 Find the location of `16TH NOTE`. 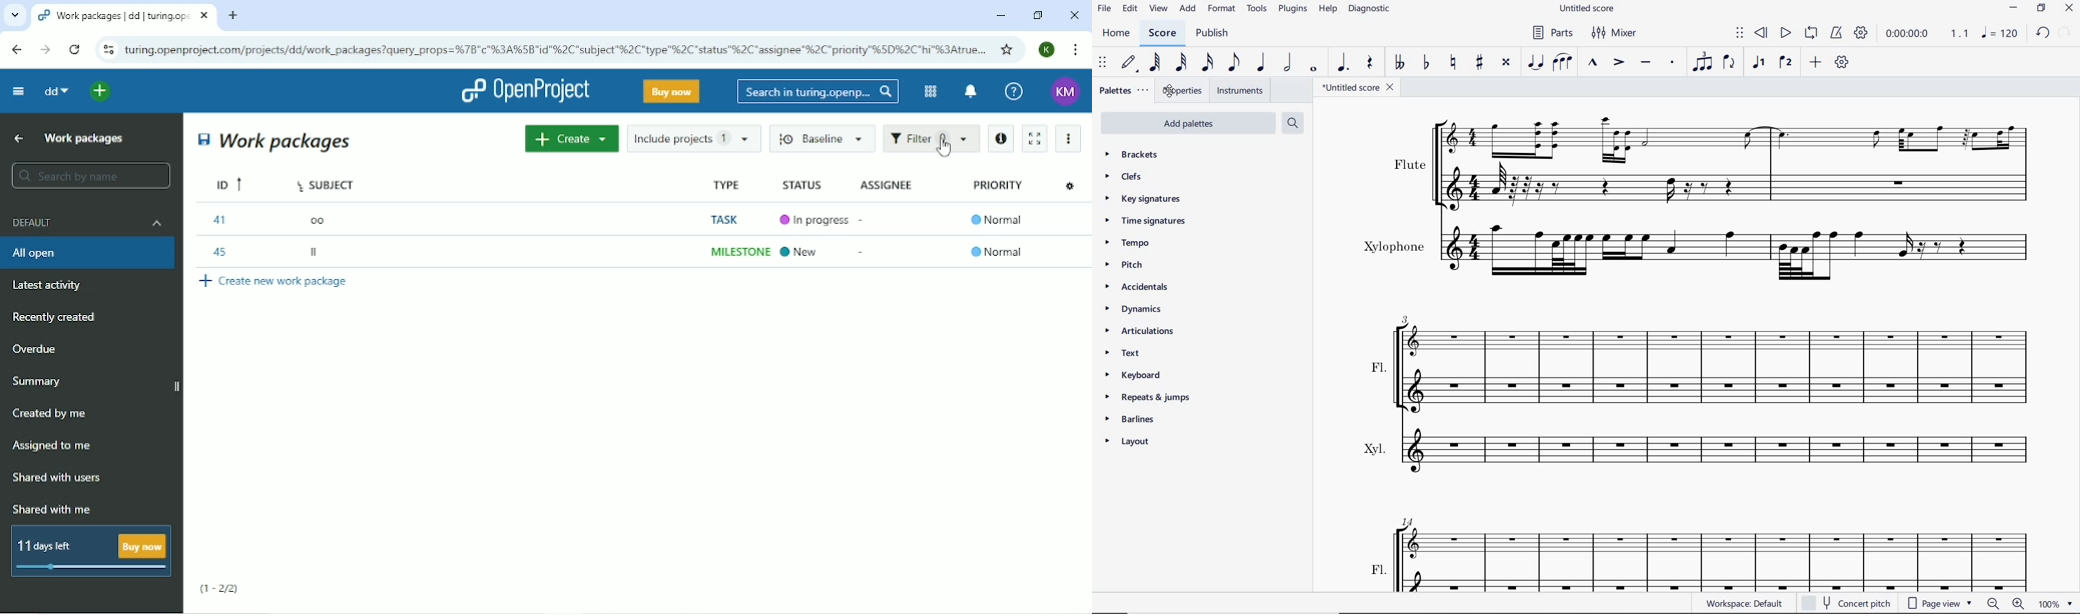

16TH NOTE is located at coordinates (1205, 63).